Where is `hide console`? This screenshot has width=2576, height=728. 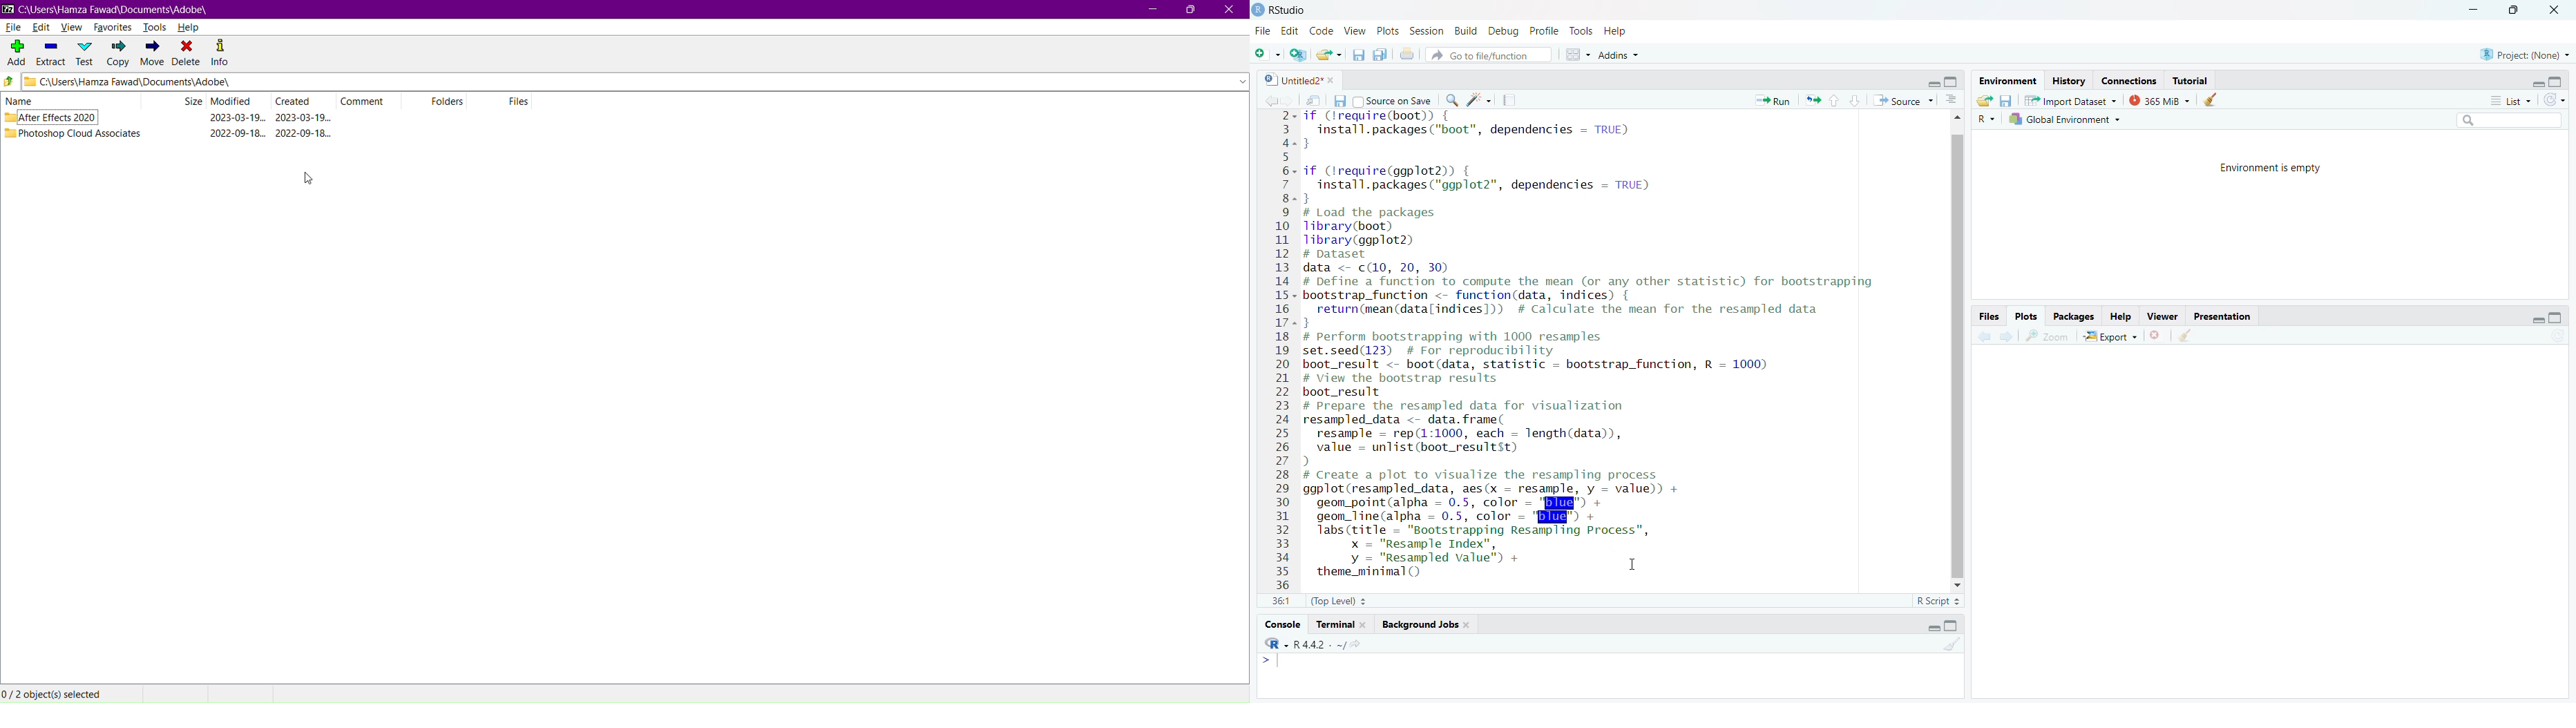 hide console is located at coordinates (2557, 80).